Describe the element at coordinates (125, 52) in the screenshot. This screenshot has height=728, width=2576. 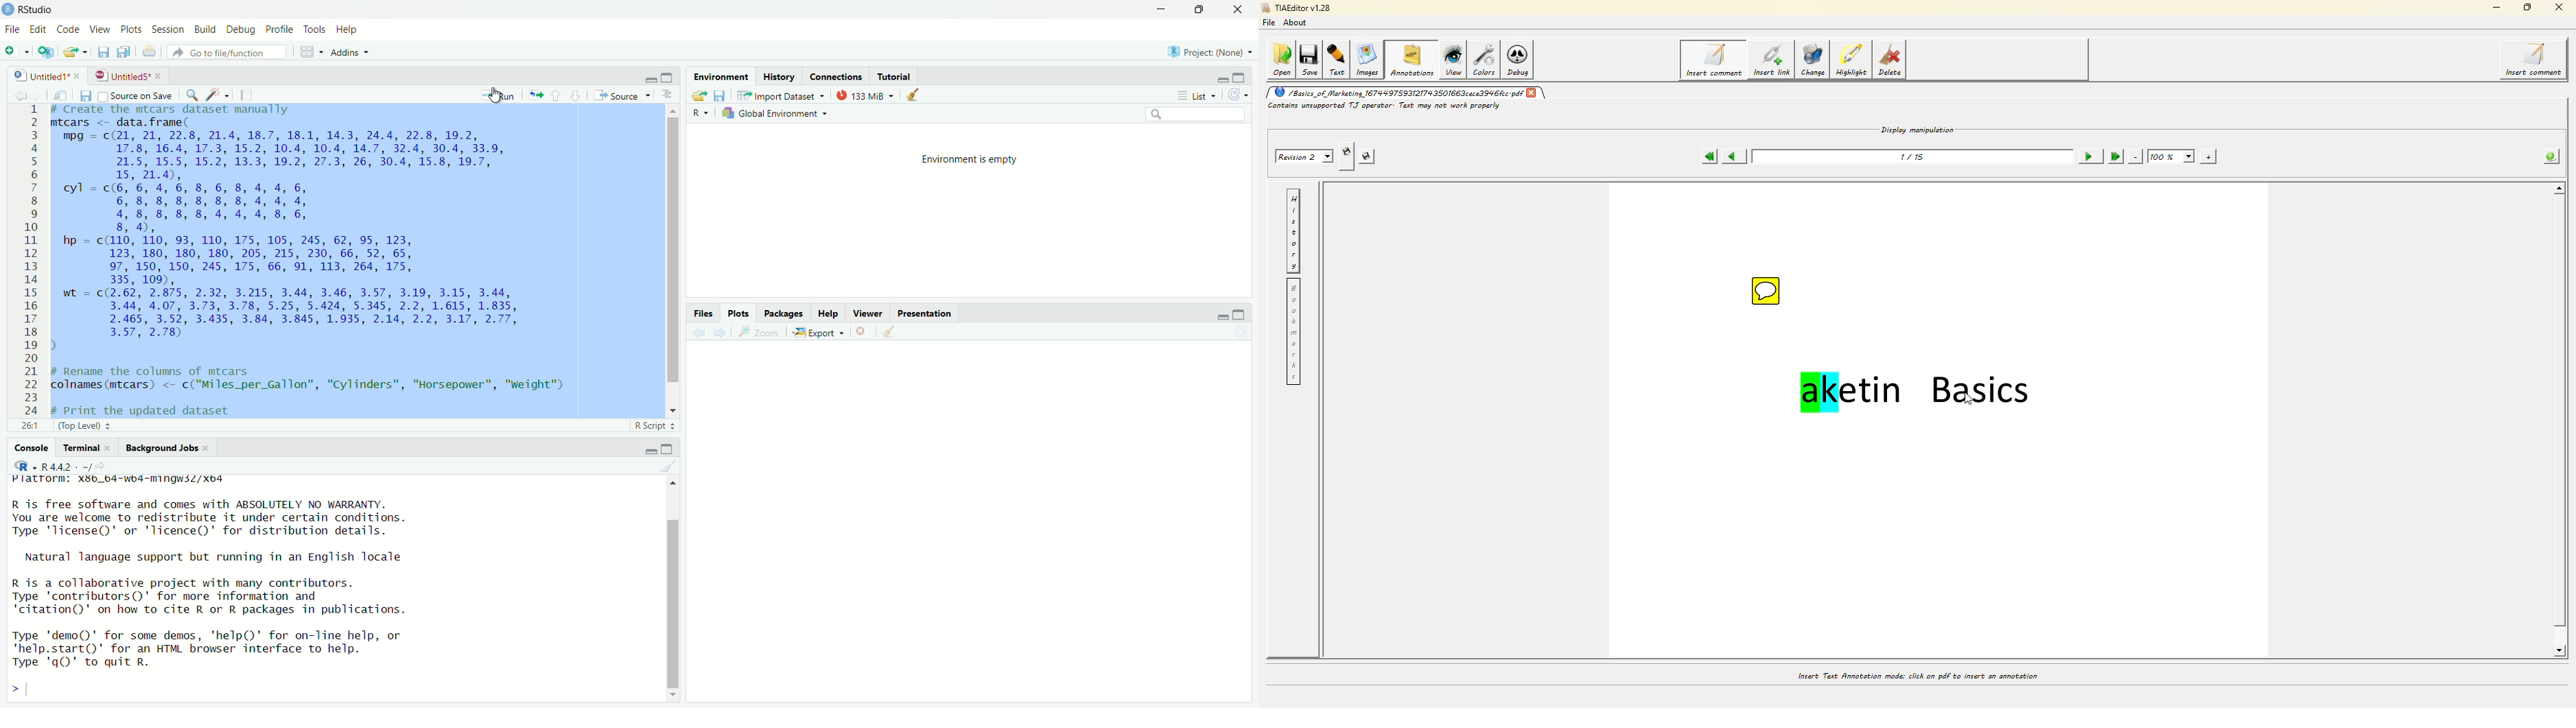
I see `copy` at that location.